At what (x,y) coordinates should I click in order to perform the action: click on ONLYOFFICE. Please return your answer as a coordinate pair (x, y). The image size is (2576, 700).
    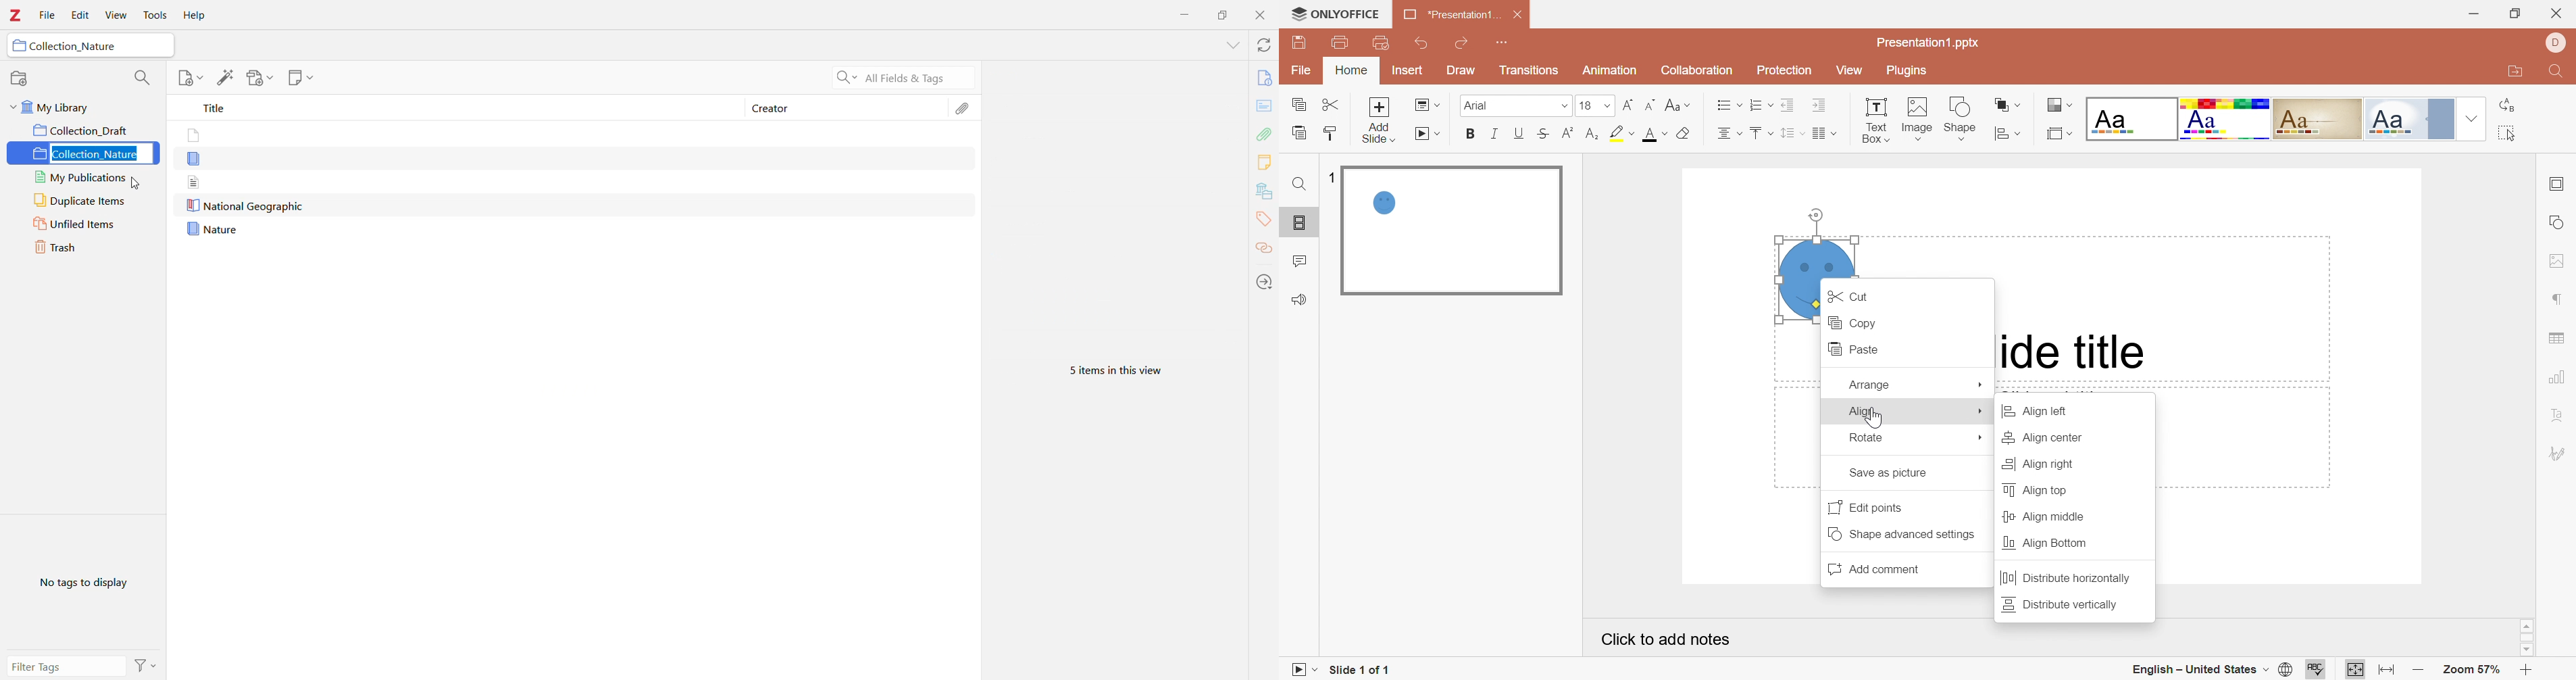
    Looking at the image, I should click on (1336, 14).